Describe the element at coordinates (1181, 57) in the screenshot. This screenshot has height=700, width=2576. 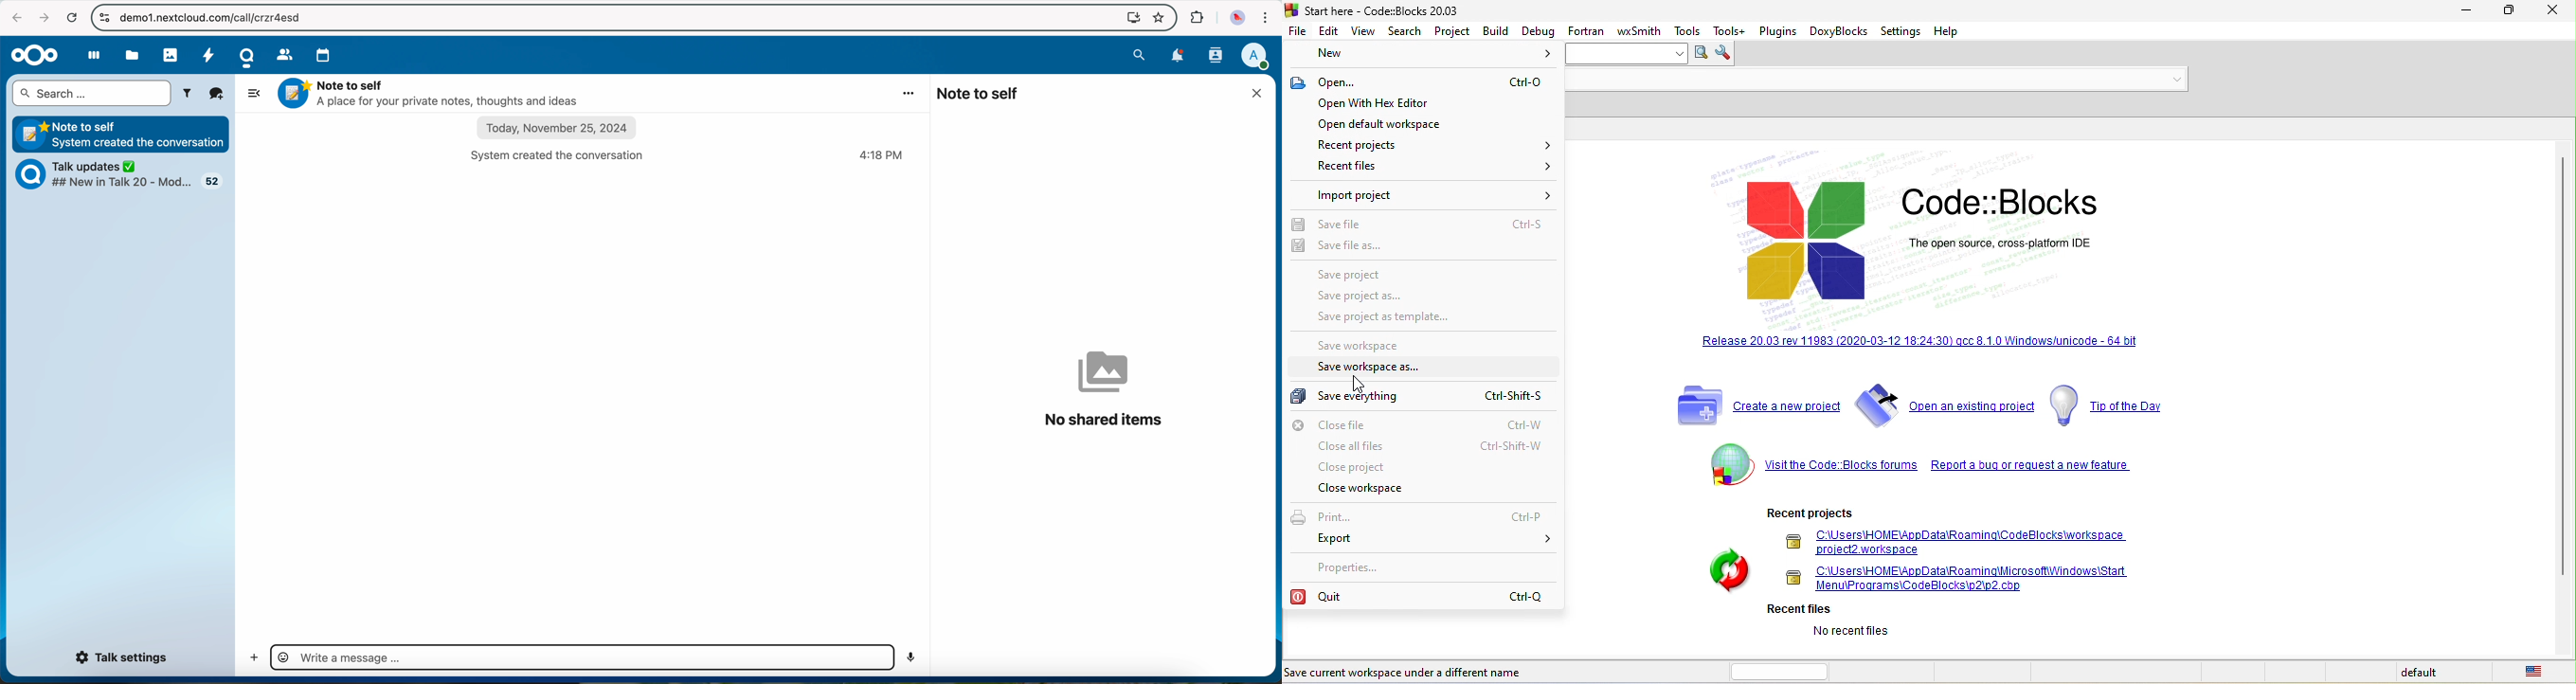
I see `notifications` at that location.